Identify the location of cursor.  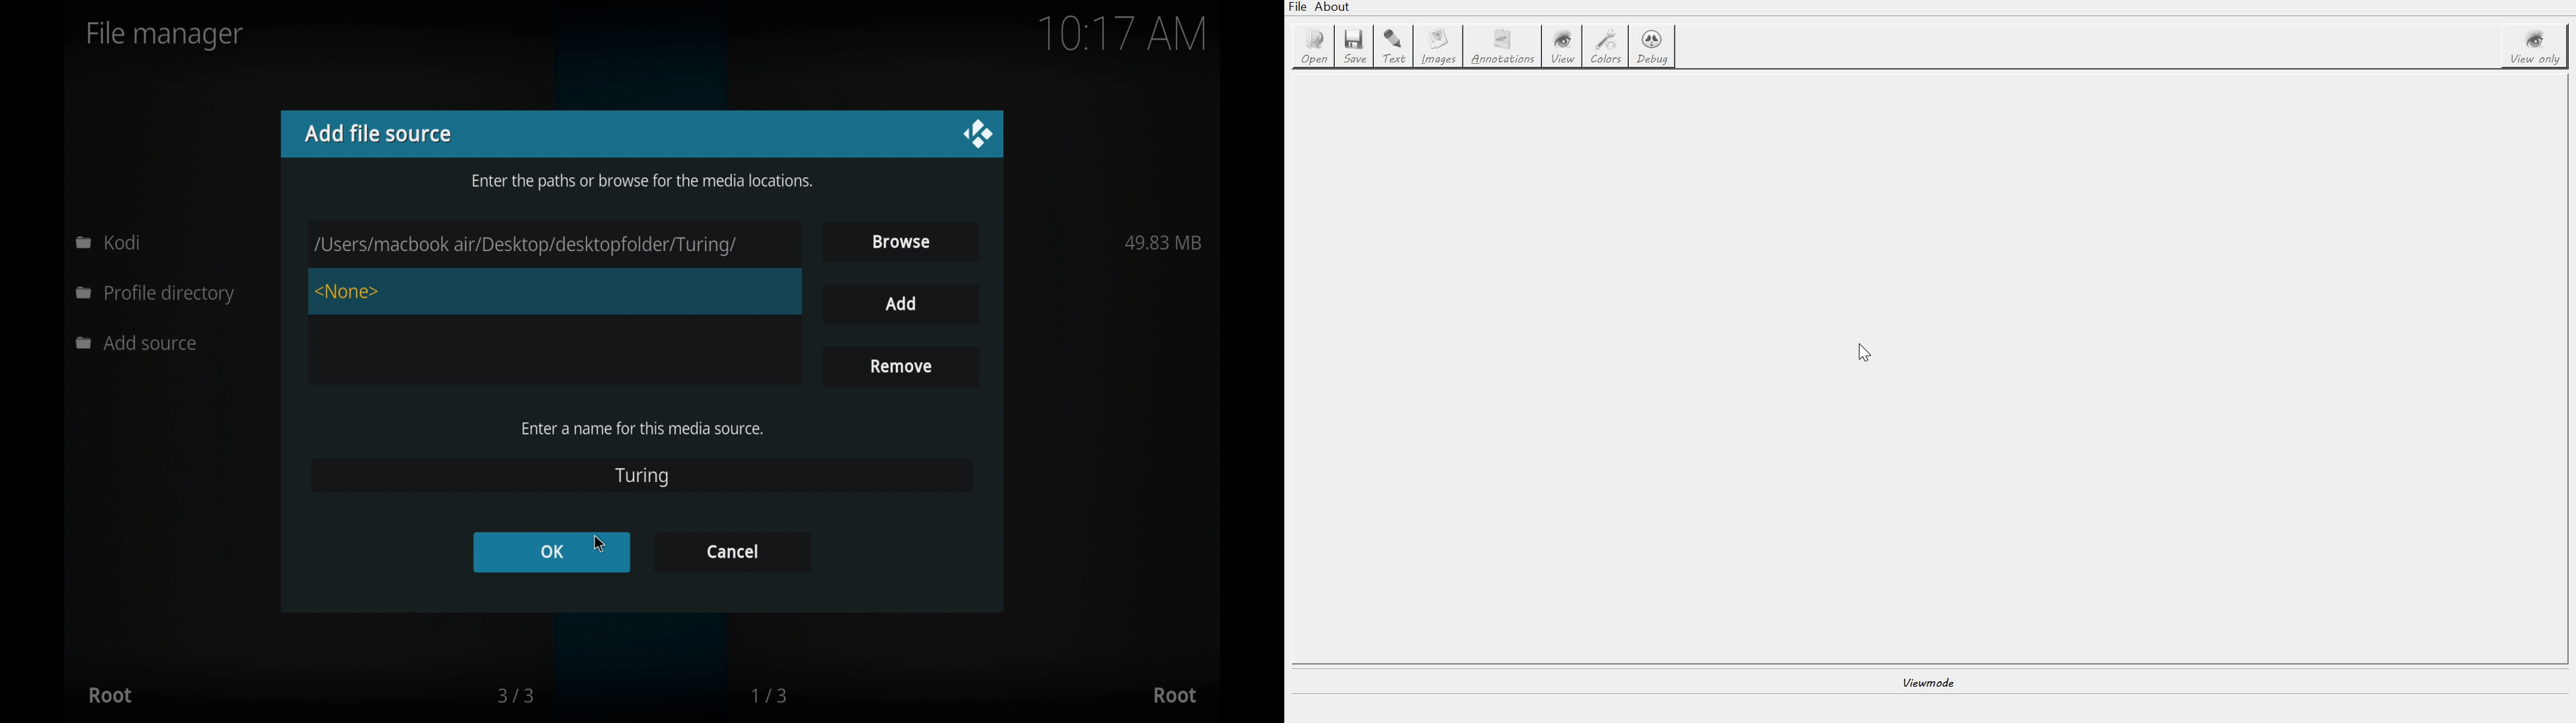
(599, 544).